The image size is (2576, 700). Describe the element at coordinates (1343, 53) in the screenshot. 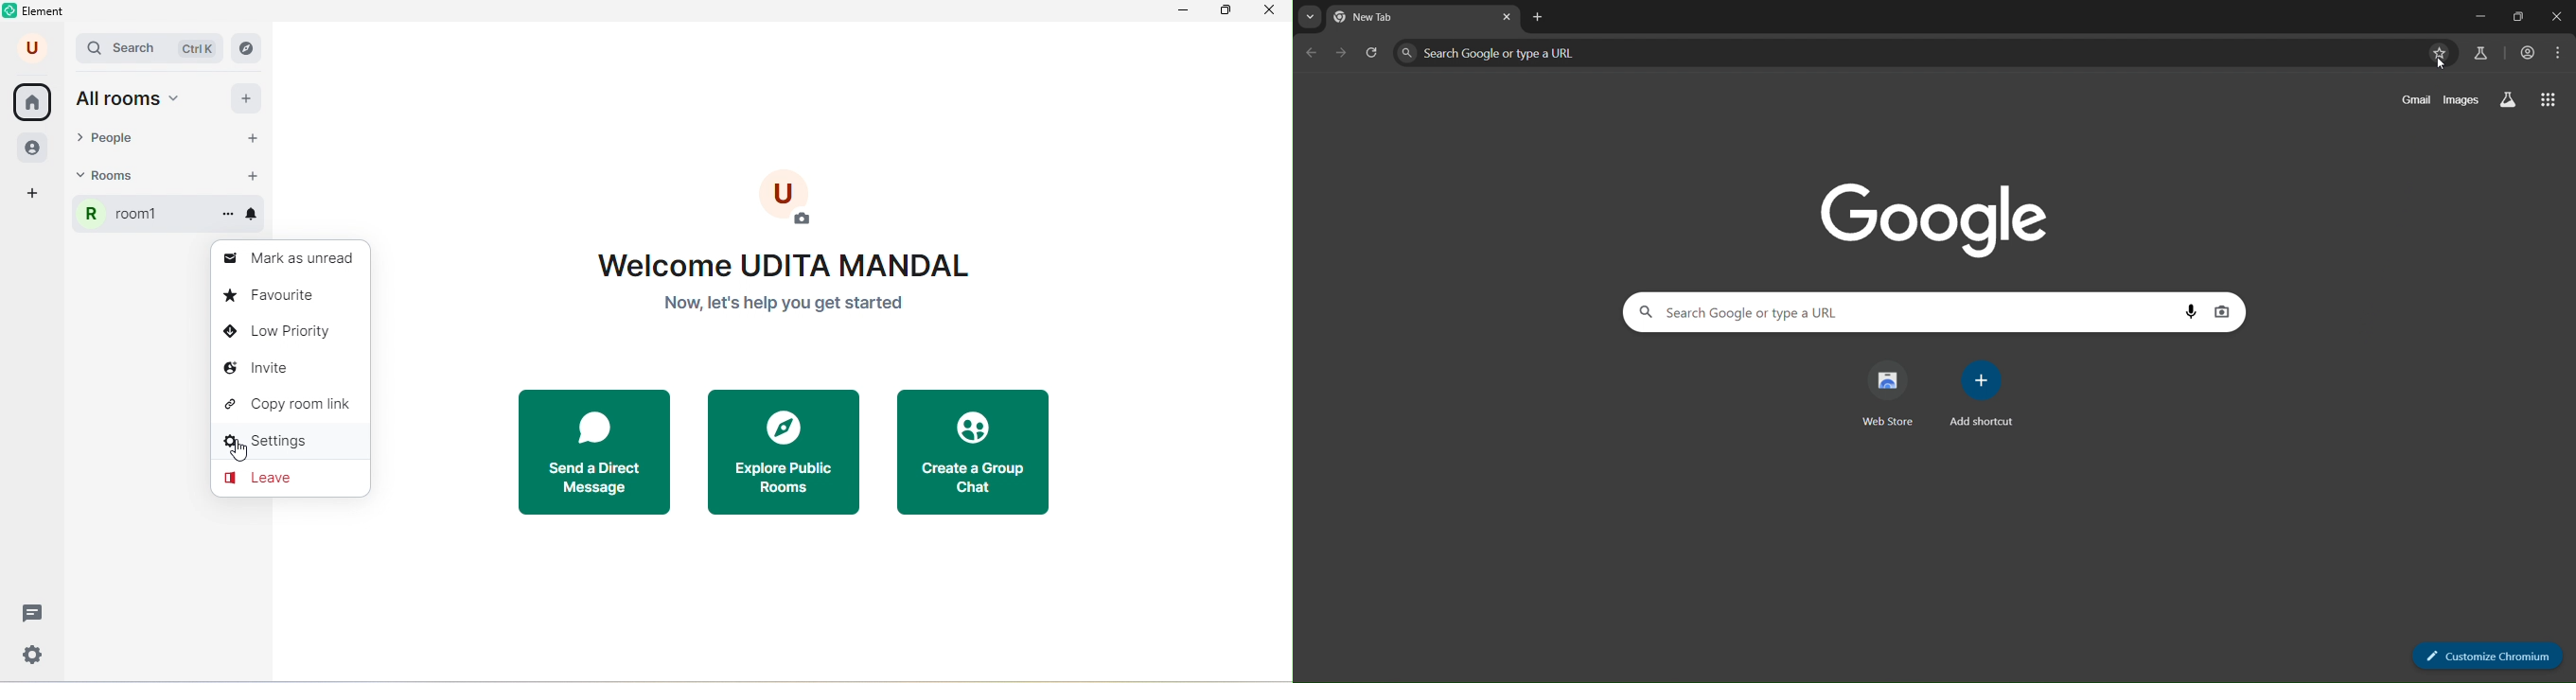

I see `go forward one page` at that location.